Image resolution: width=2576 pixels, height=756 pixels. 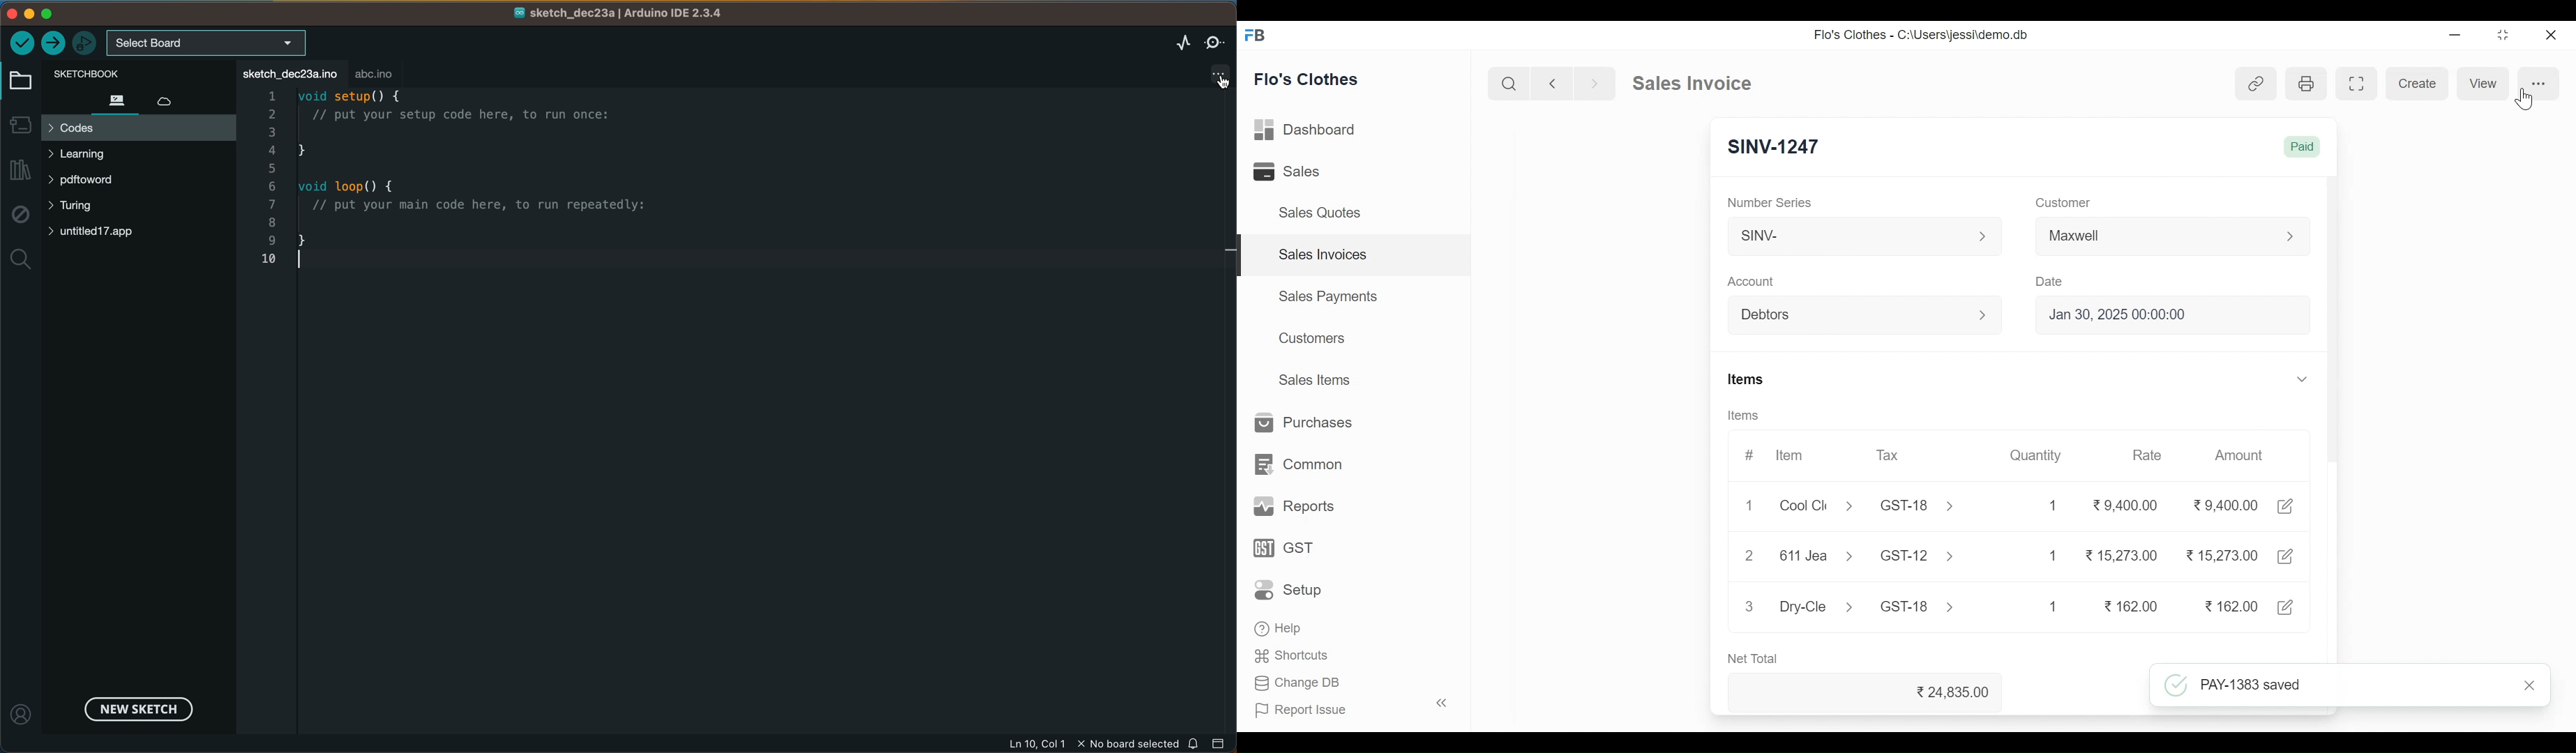 I want to click on Item, so click(x=1791, y=456).